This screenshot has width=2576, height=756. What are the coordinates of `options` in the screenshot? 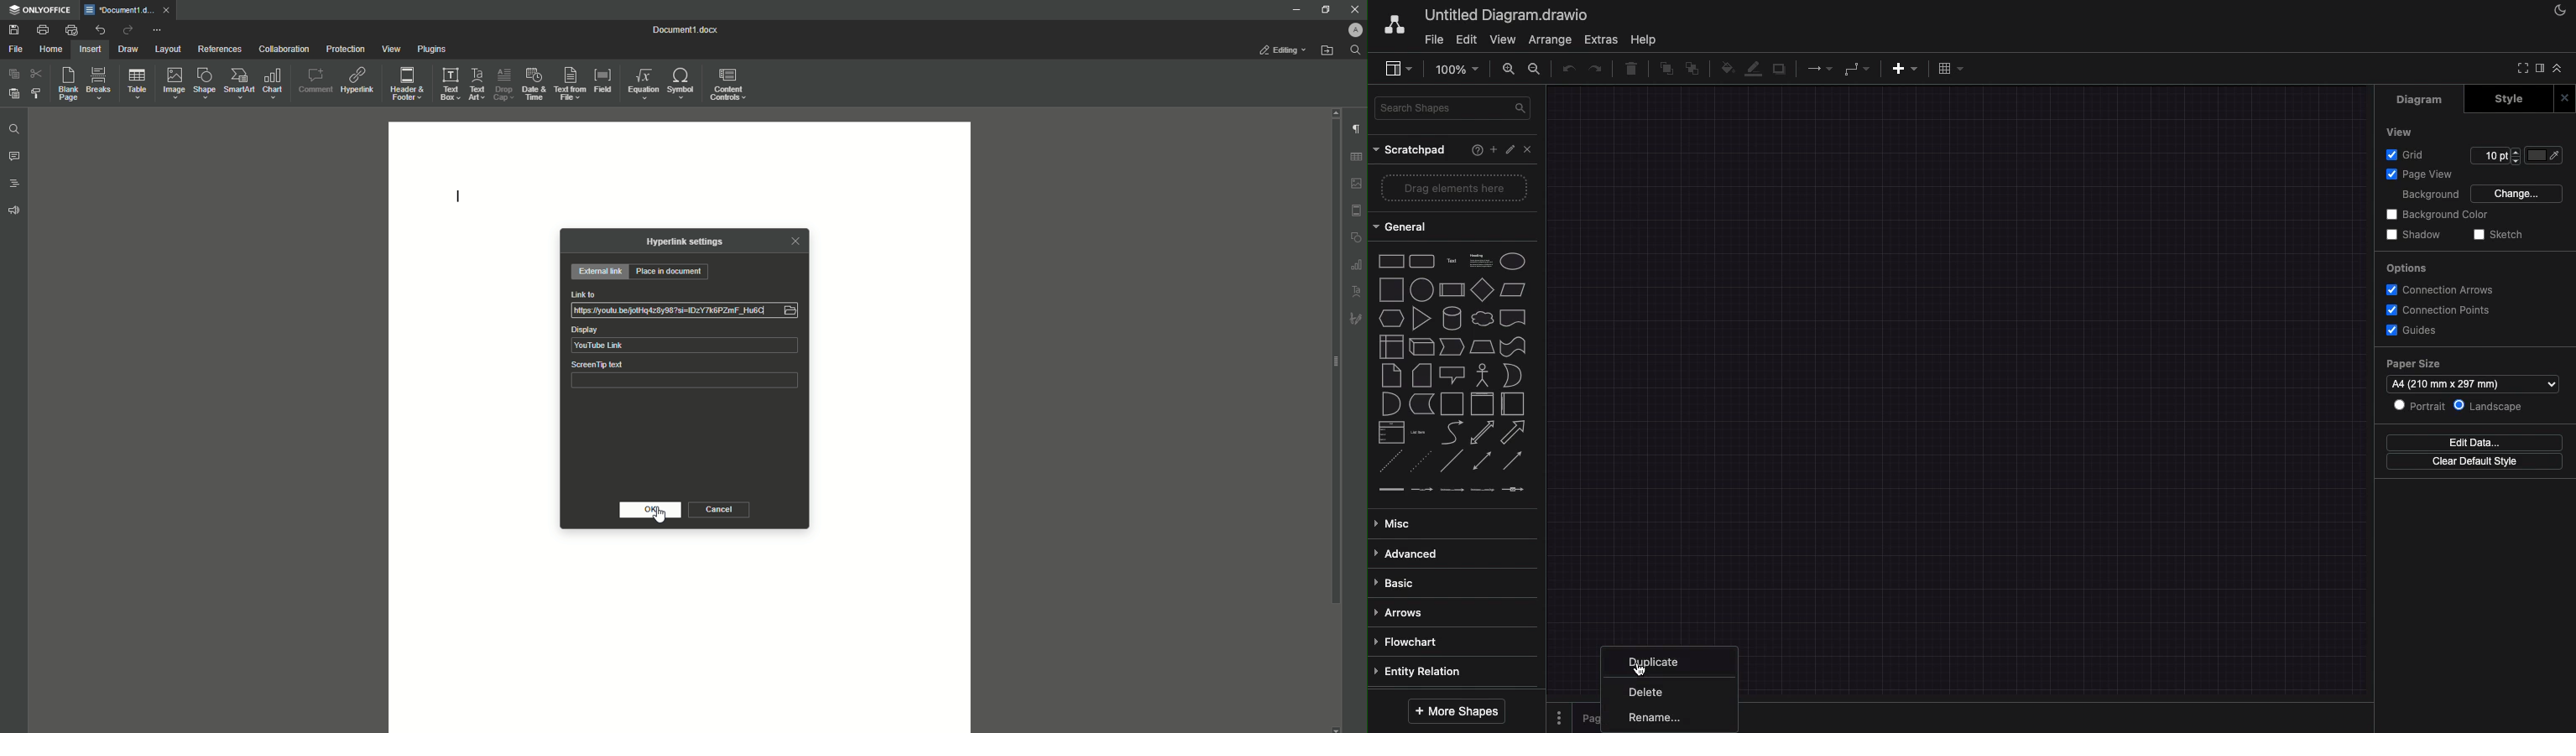 It's located at (1558, 717).